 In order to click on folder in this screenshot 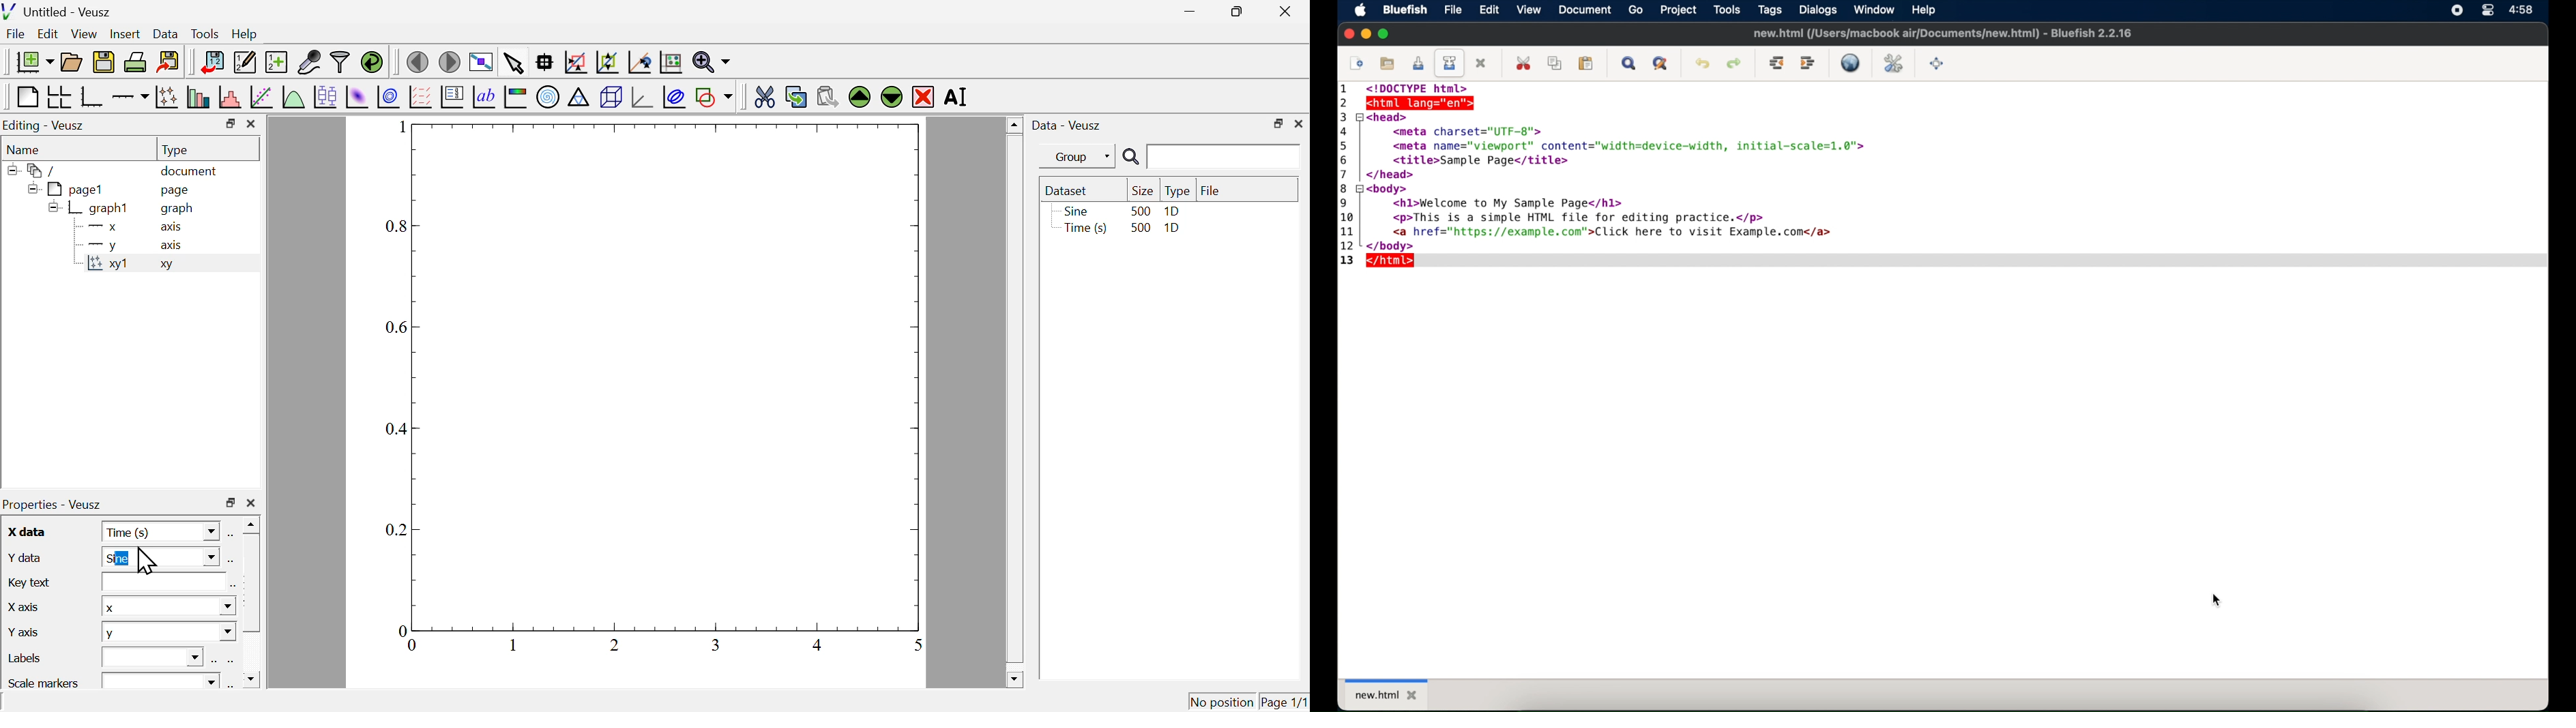, I will do `click(38, 170)`.